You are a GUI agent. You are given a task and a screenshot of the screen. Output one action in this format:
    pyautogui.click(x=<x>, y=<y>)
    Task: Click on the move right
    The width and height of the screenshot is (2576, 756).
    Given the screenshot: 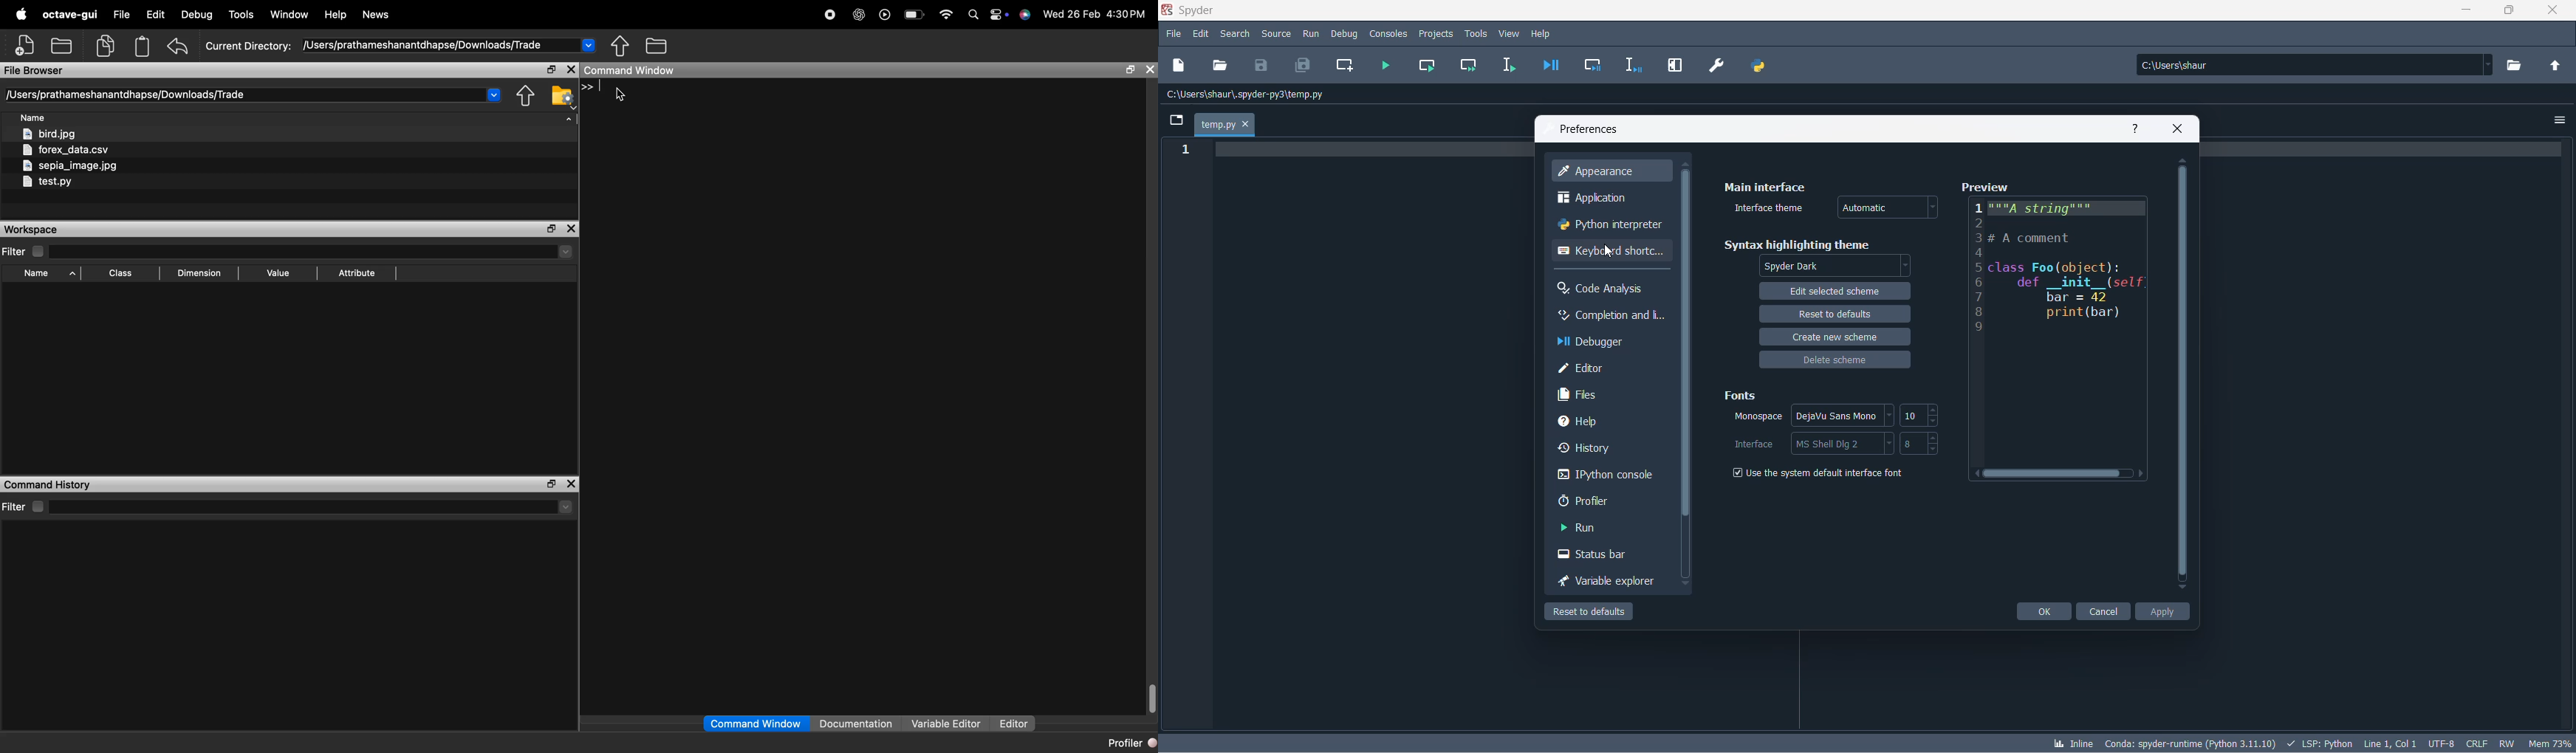 What is the action you would take?
    pyautogui.click(x=2141, y=474)
    